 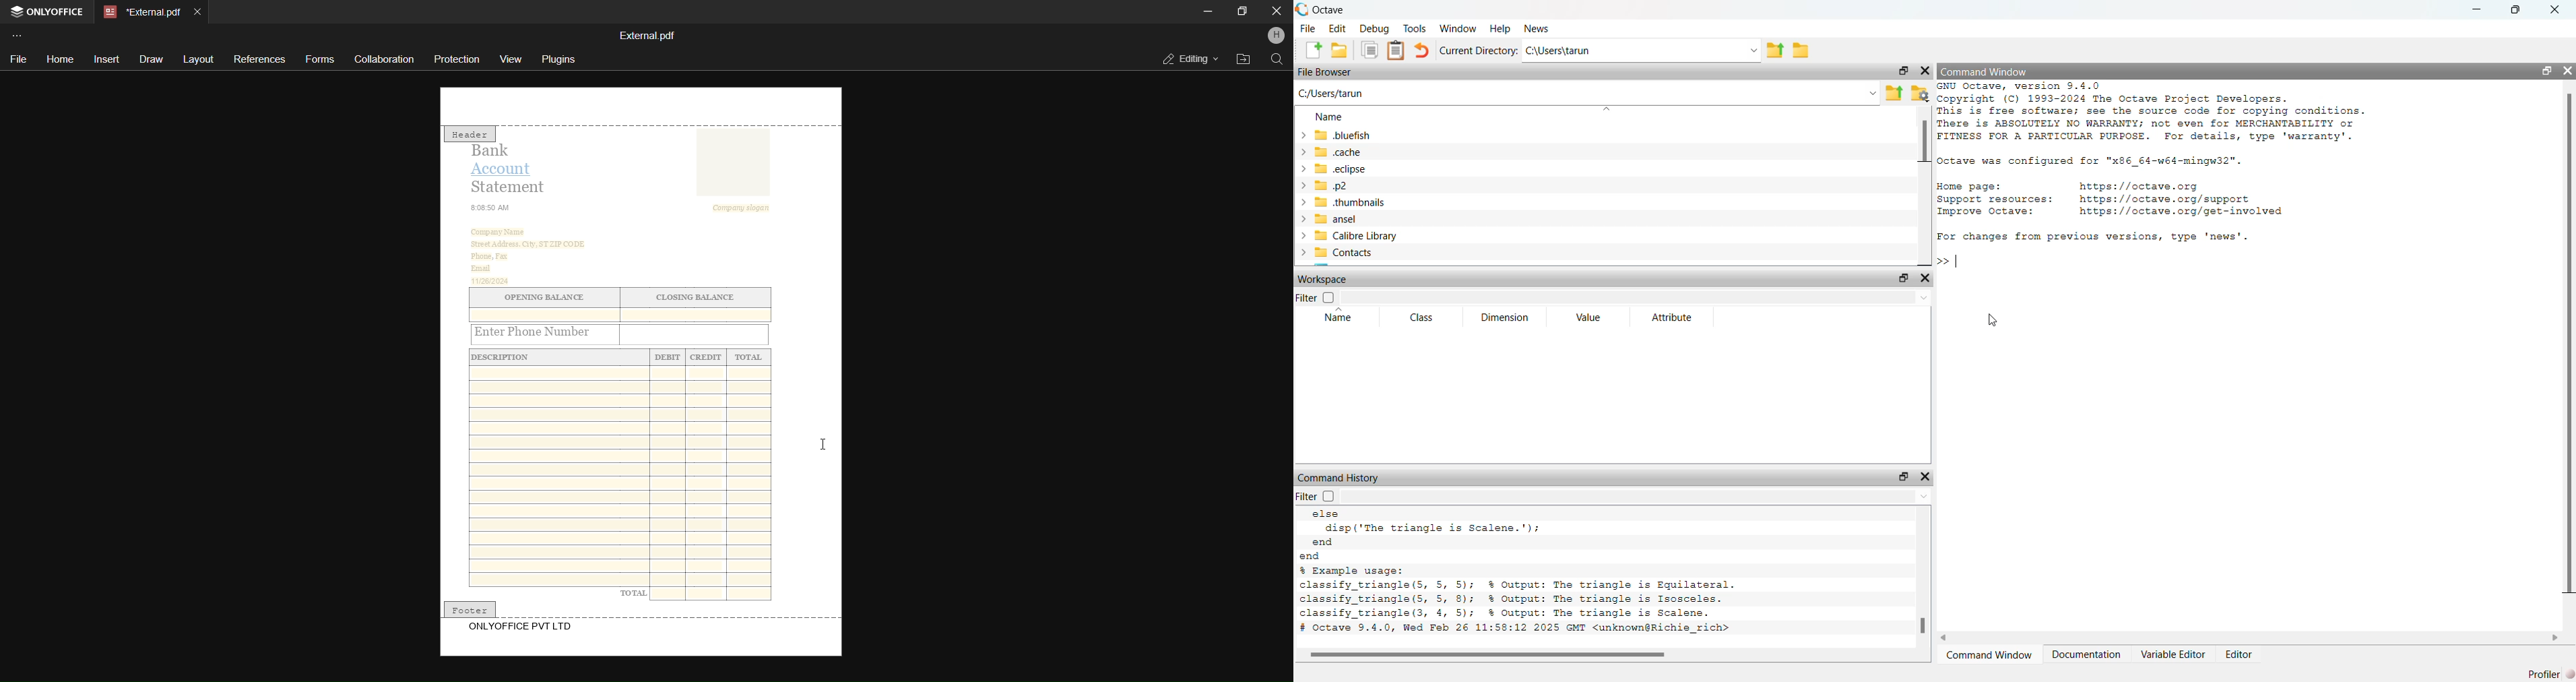 What do you see at coordinates (511, 187) in the screenshot?
I see `Statement` at bounding box center [511, 187].